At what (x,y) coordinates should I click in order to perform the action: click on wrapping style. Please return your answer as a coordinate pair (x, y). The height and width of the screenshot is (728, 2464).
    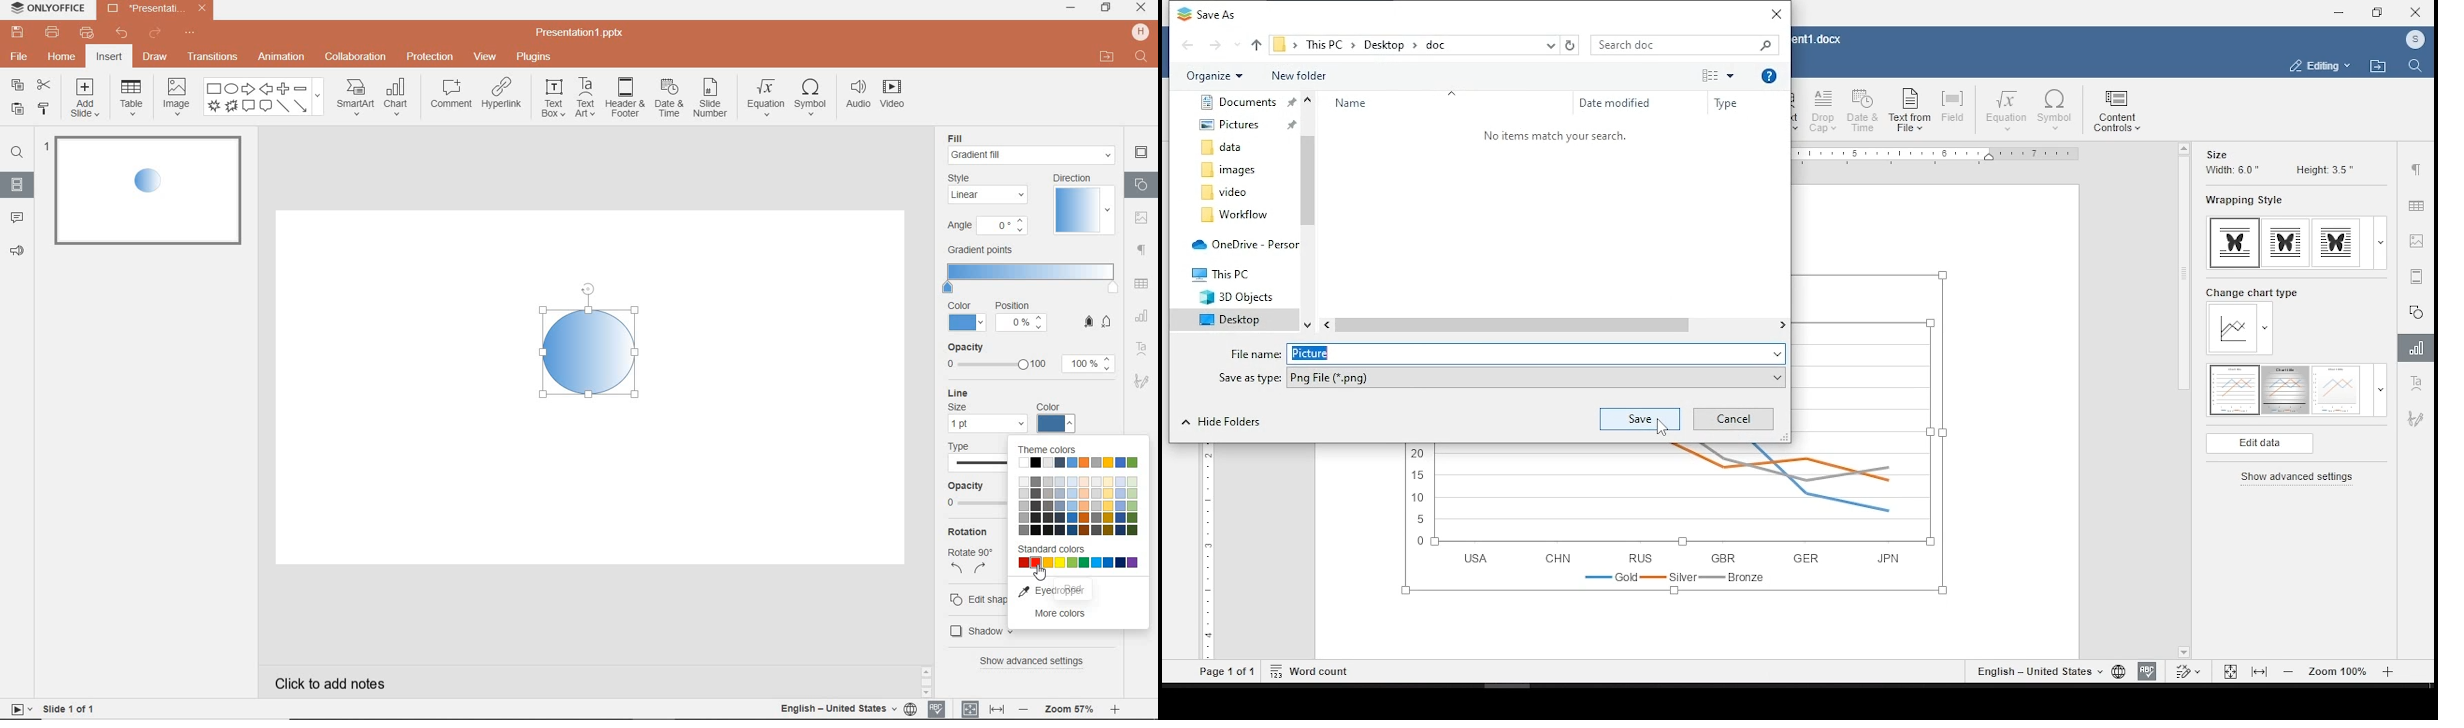
    Looking at the image, I should click on (2242, 201).